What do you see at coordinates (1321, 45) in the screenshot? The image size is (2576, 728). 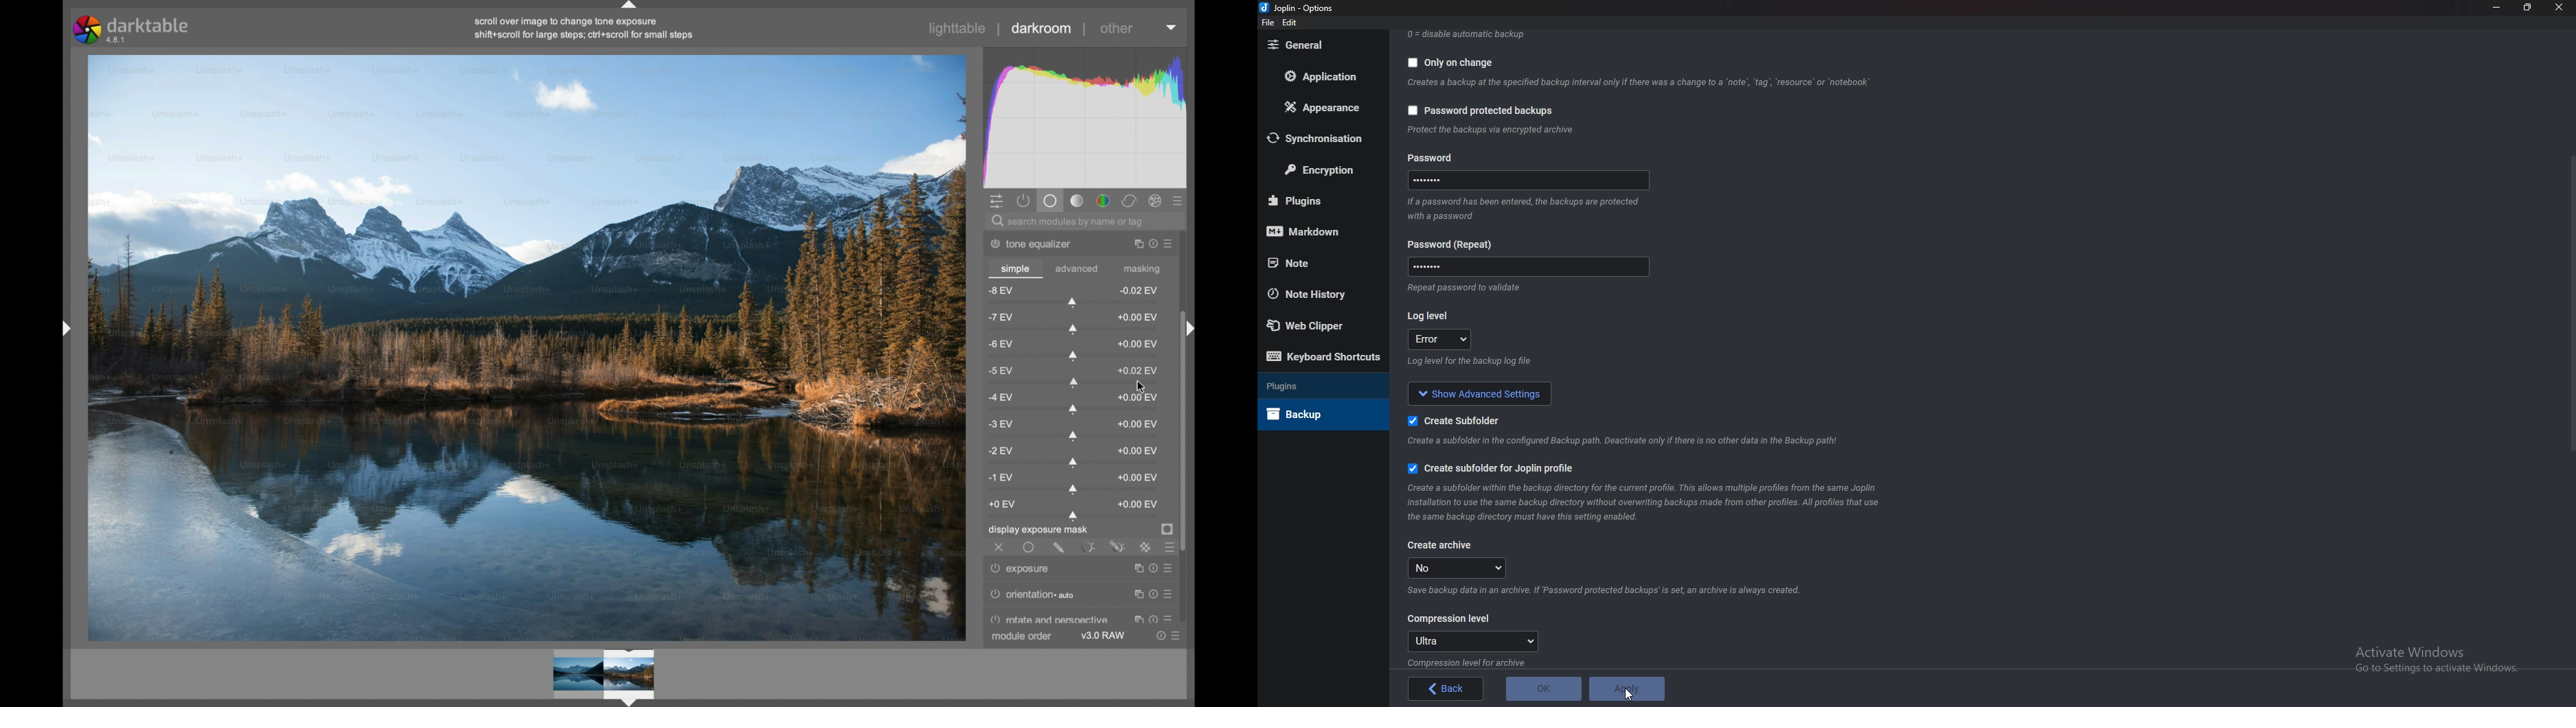 I see `General` at bounding box center [1321, 45].